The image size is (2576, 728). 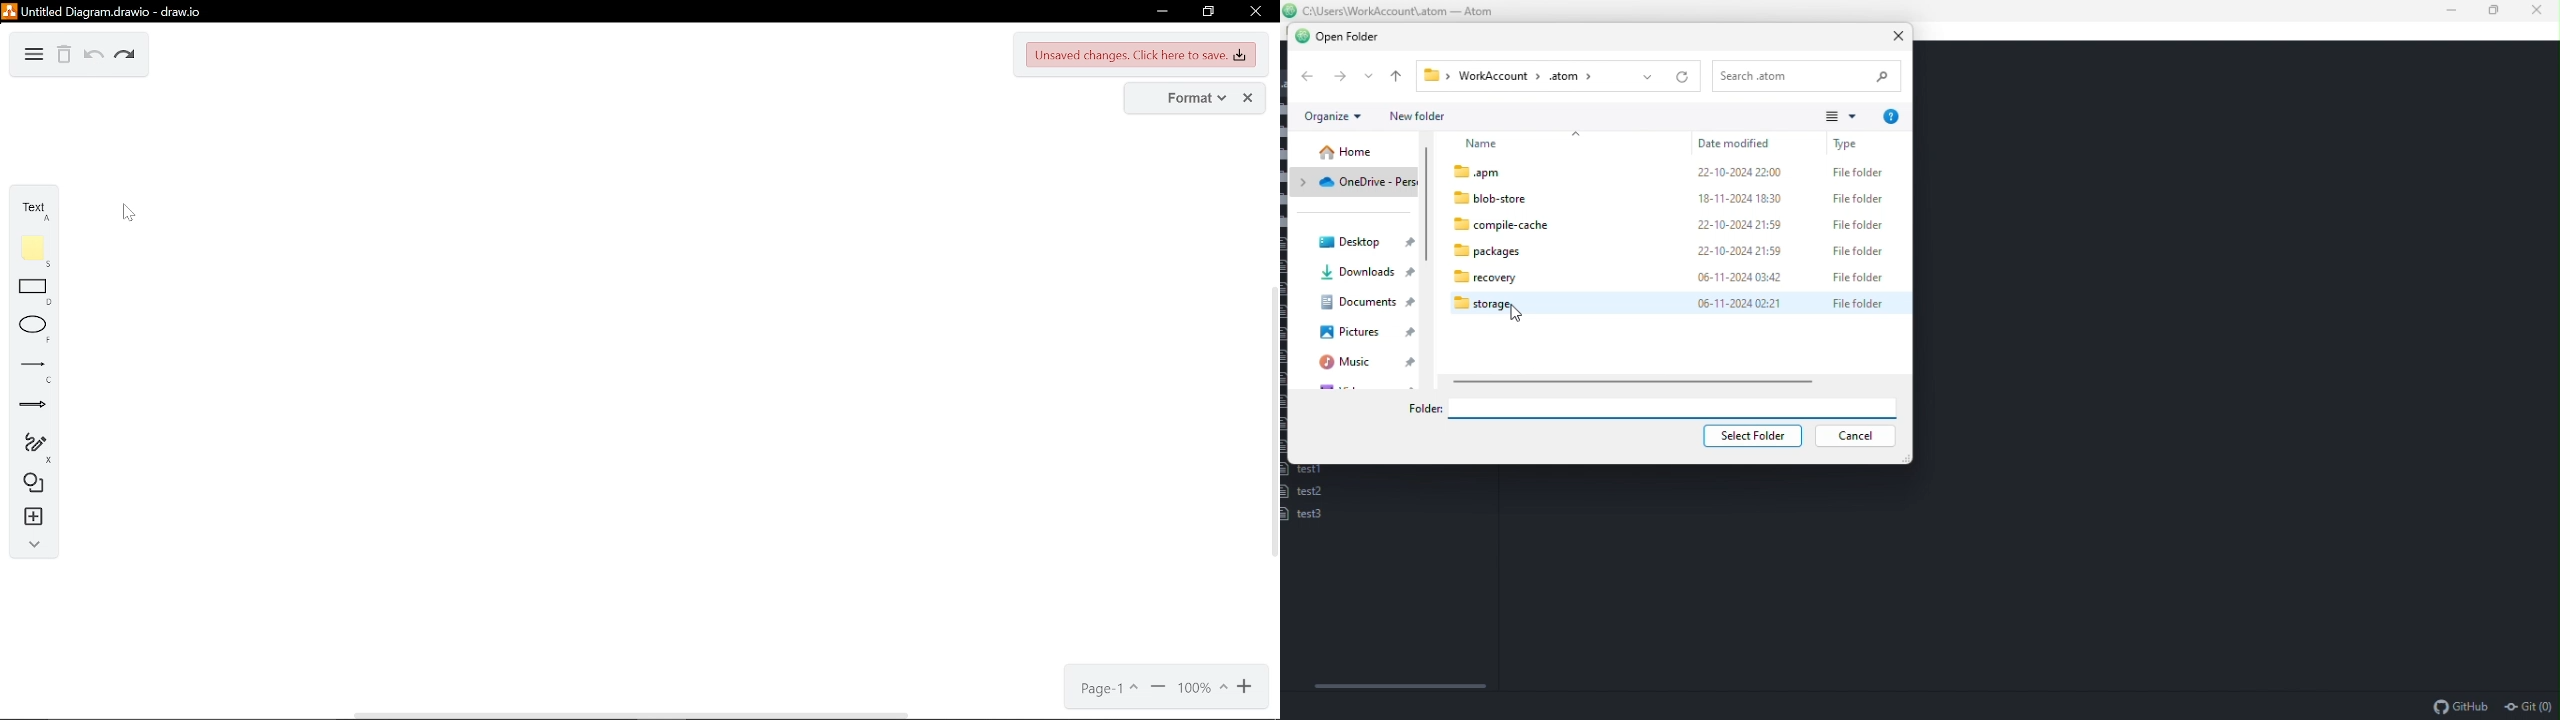 What do you see at coordinates (1840, 114) in the screenshot?
I see `View` at bounding box center [1840, 114].